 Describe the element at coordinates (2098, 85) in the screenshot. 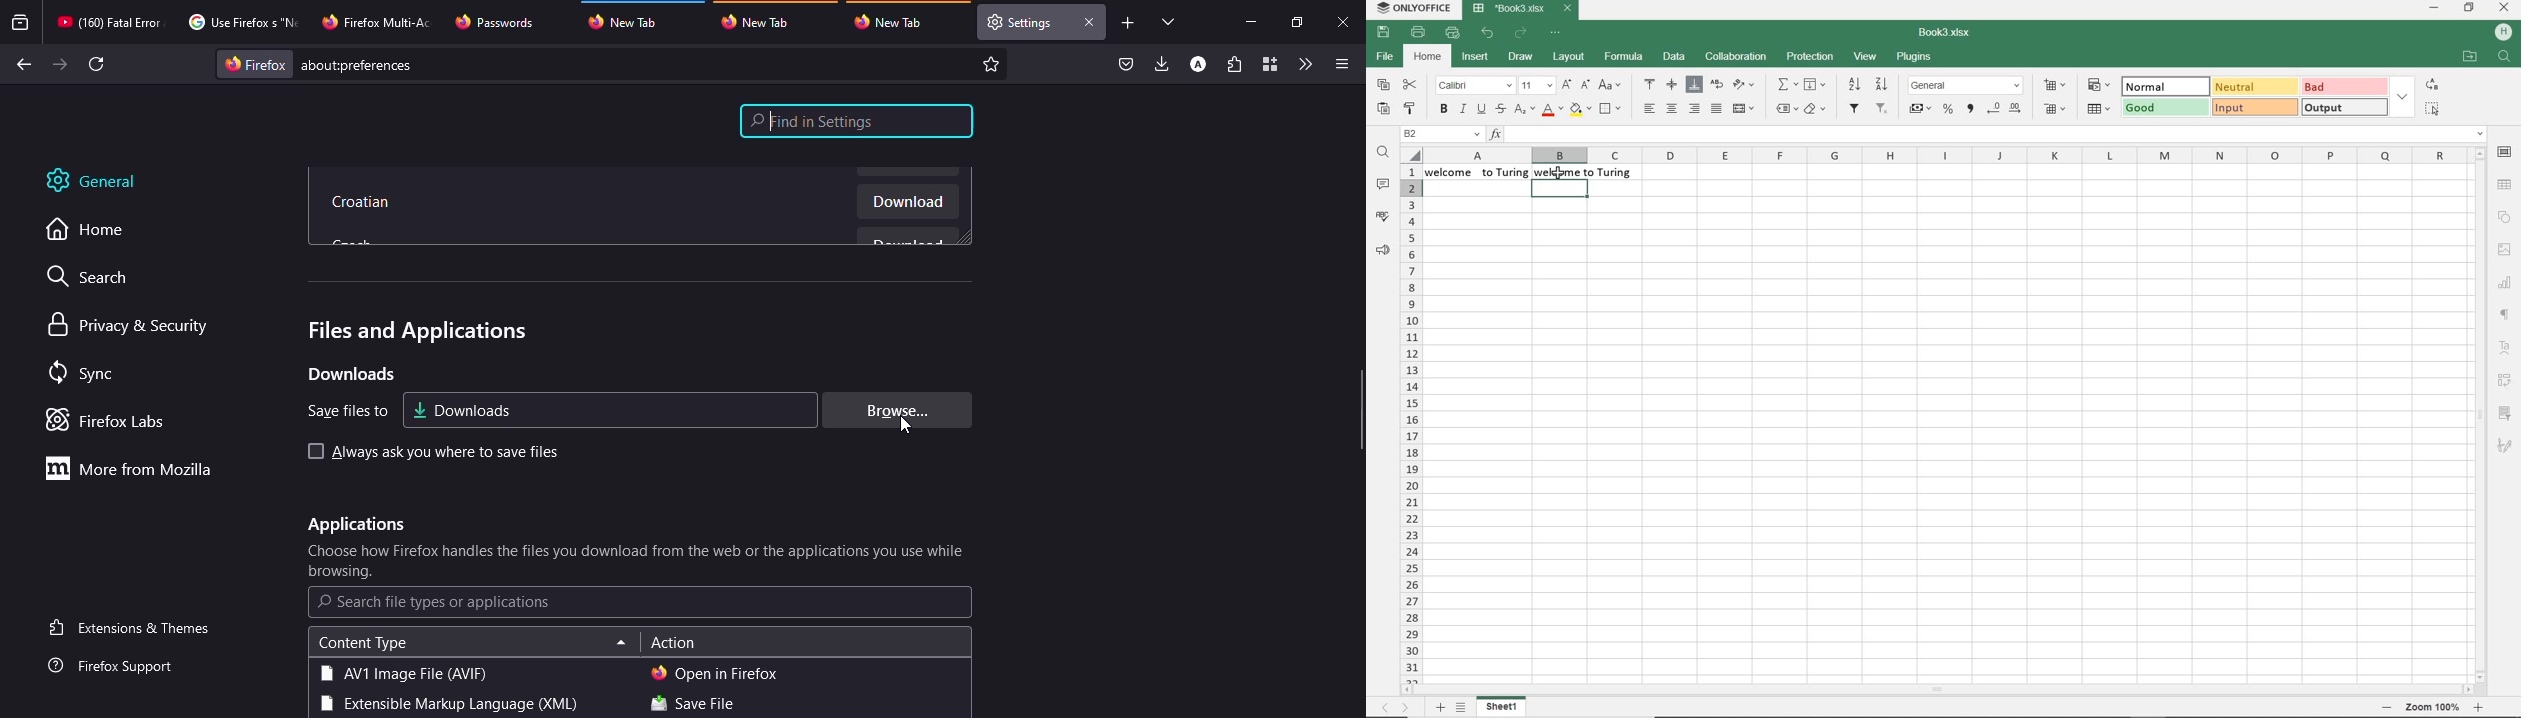

I see `conditional formatting` at that location.